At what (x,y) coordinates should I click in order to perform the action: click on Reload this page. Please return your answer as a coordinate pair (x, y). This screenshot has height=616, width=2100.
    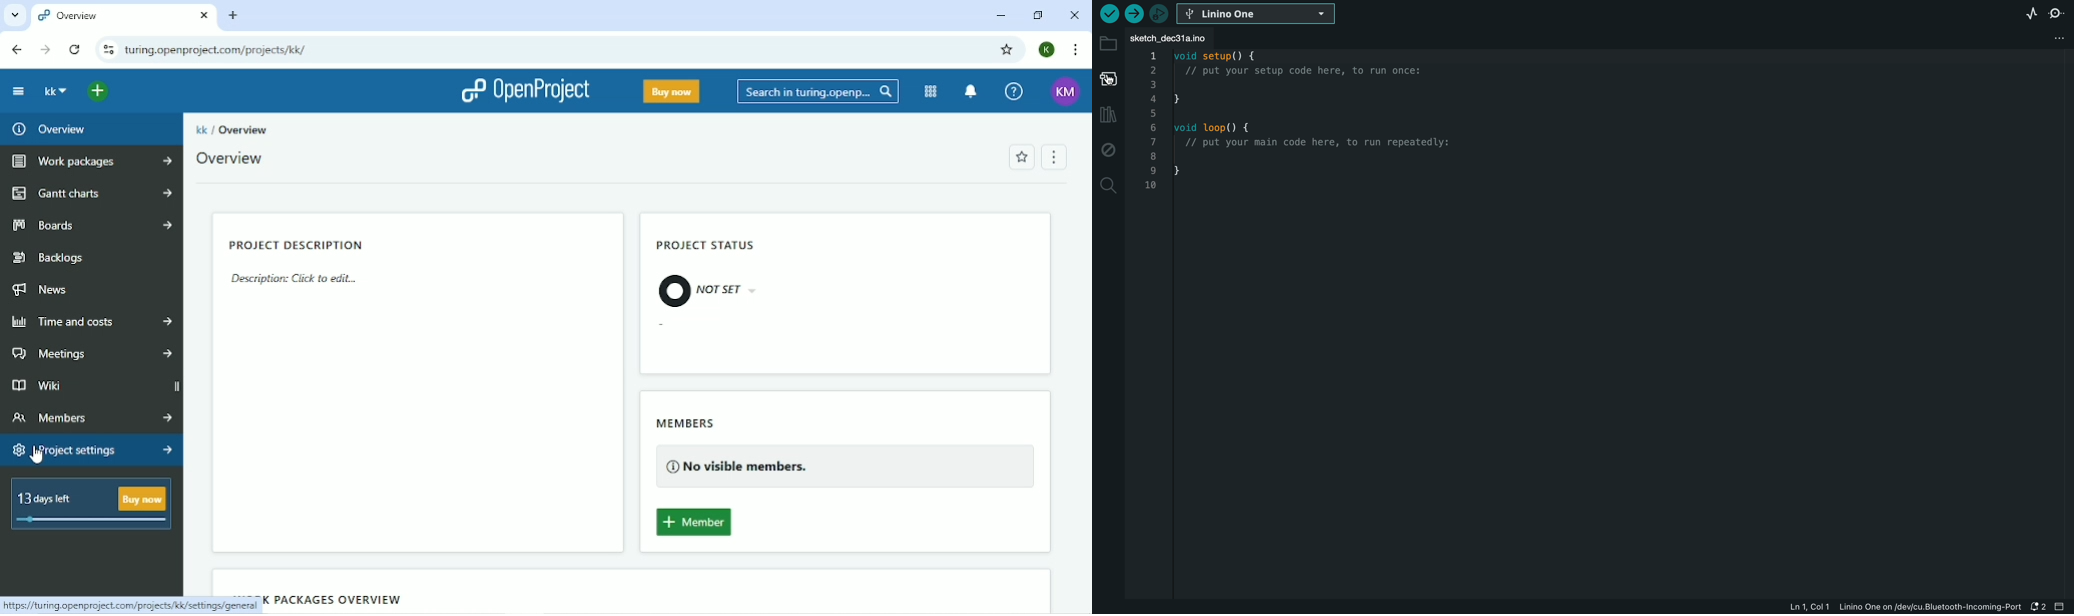
    Looking at the image, I should click on (74, 49).